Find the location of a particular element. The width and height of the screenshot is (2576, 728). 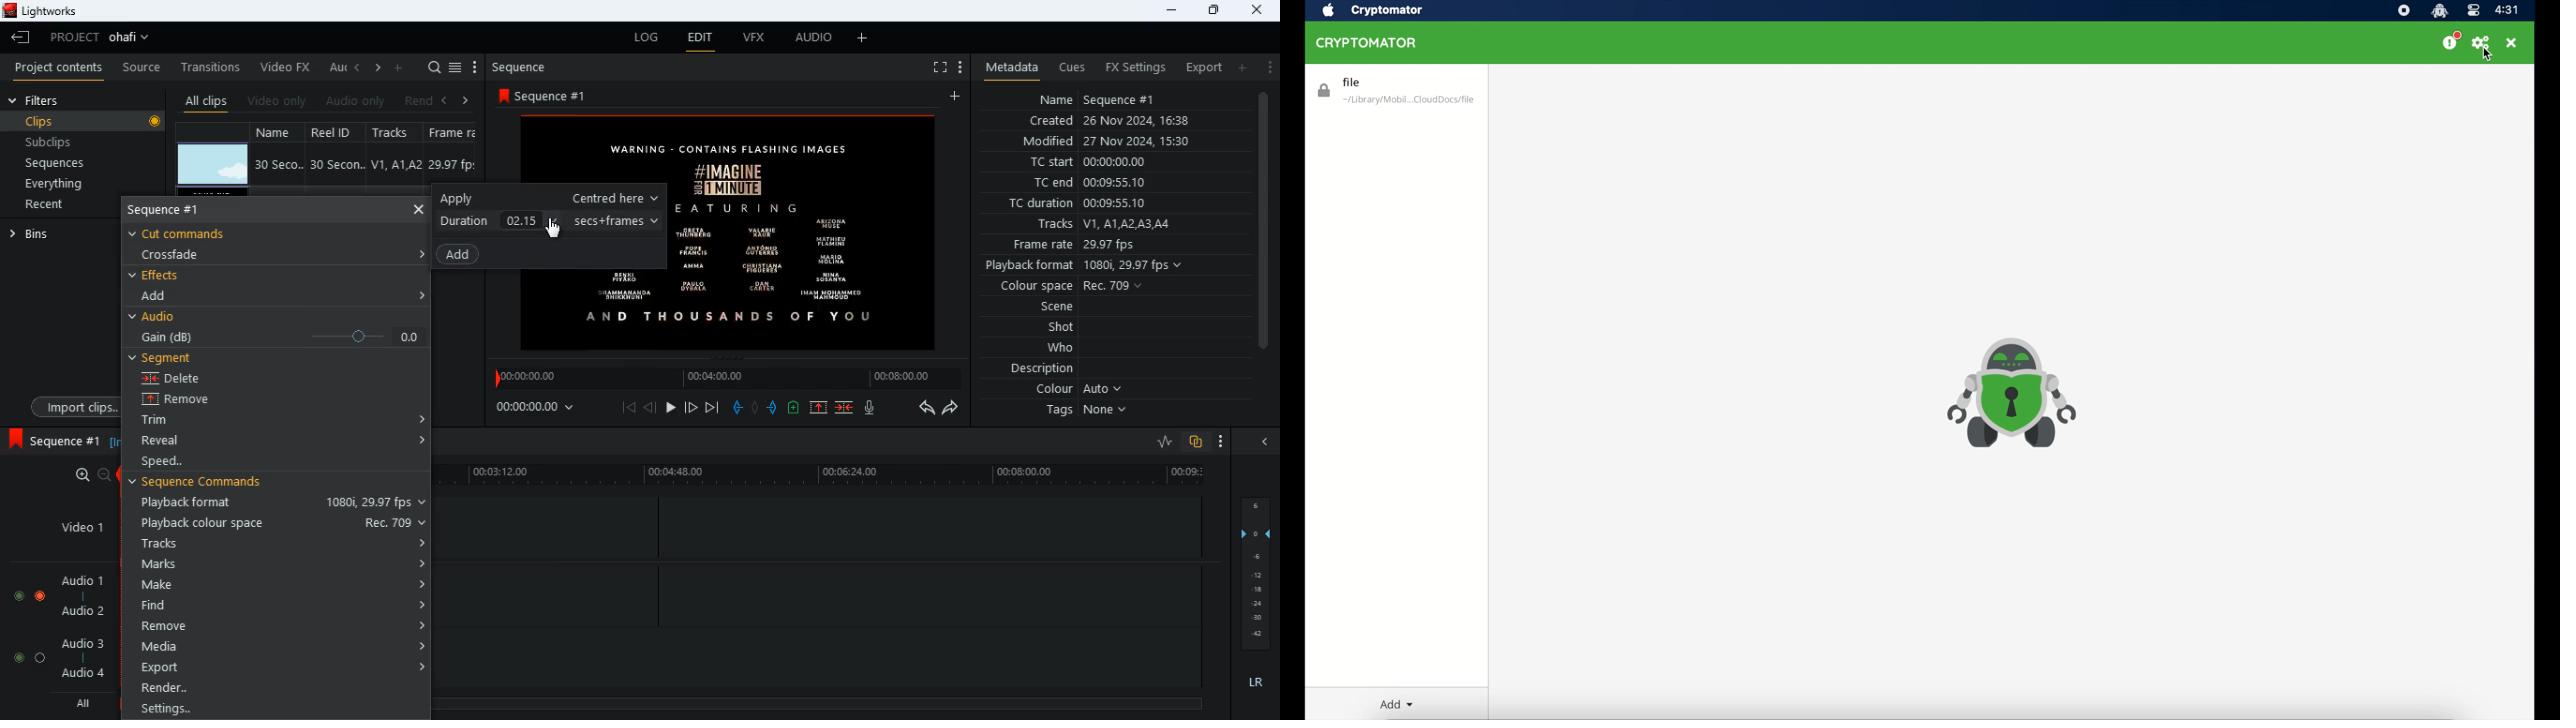

marks is located at coordinates (283, 564).